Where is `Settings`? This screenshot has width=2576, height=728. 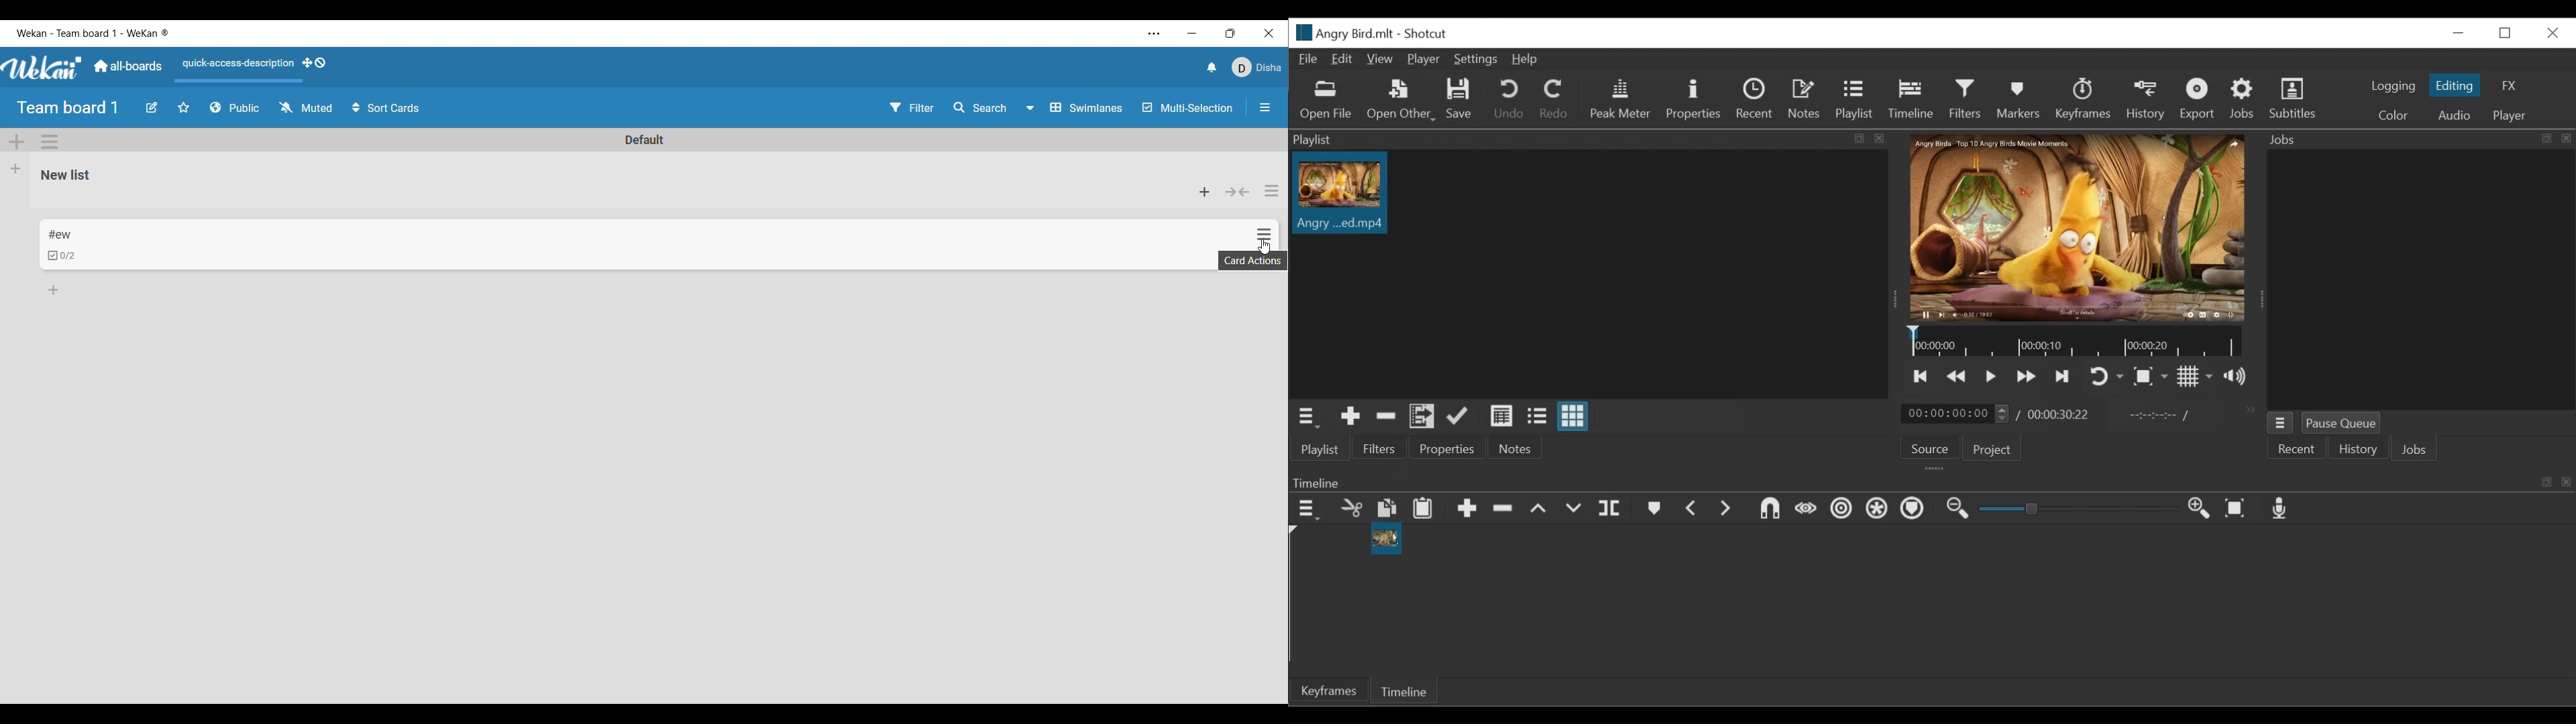
Settings is located at coordinates (1474, 60).